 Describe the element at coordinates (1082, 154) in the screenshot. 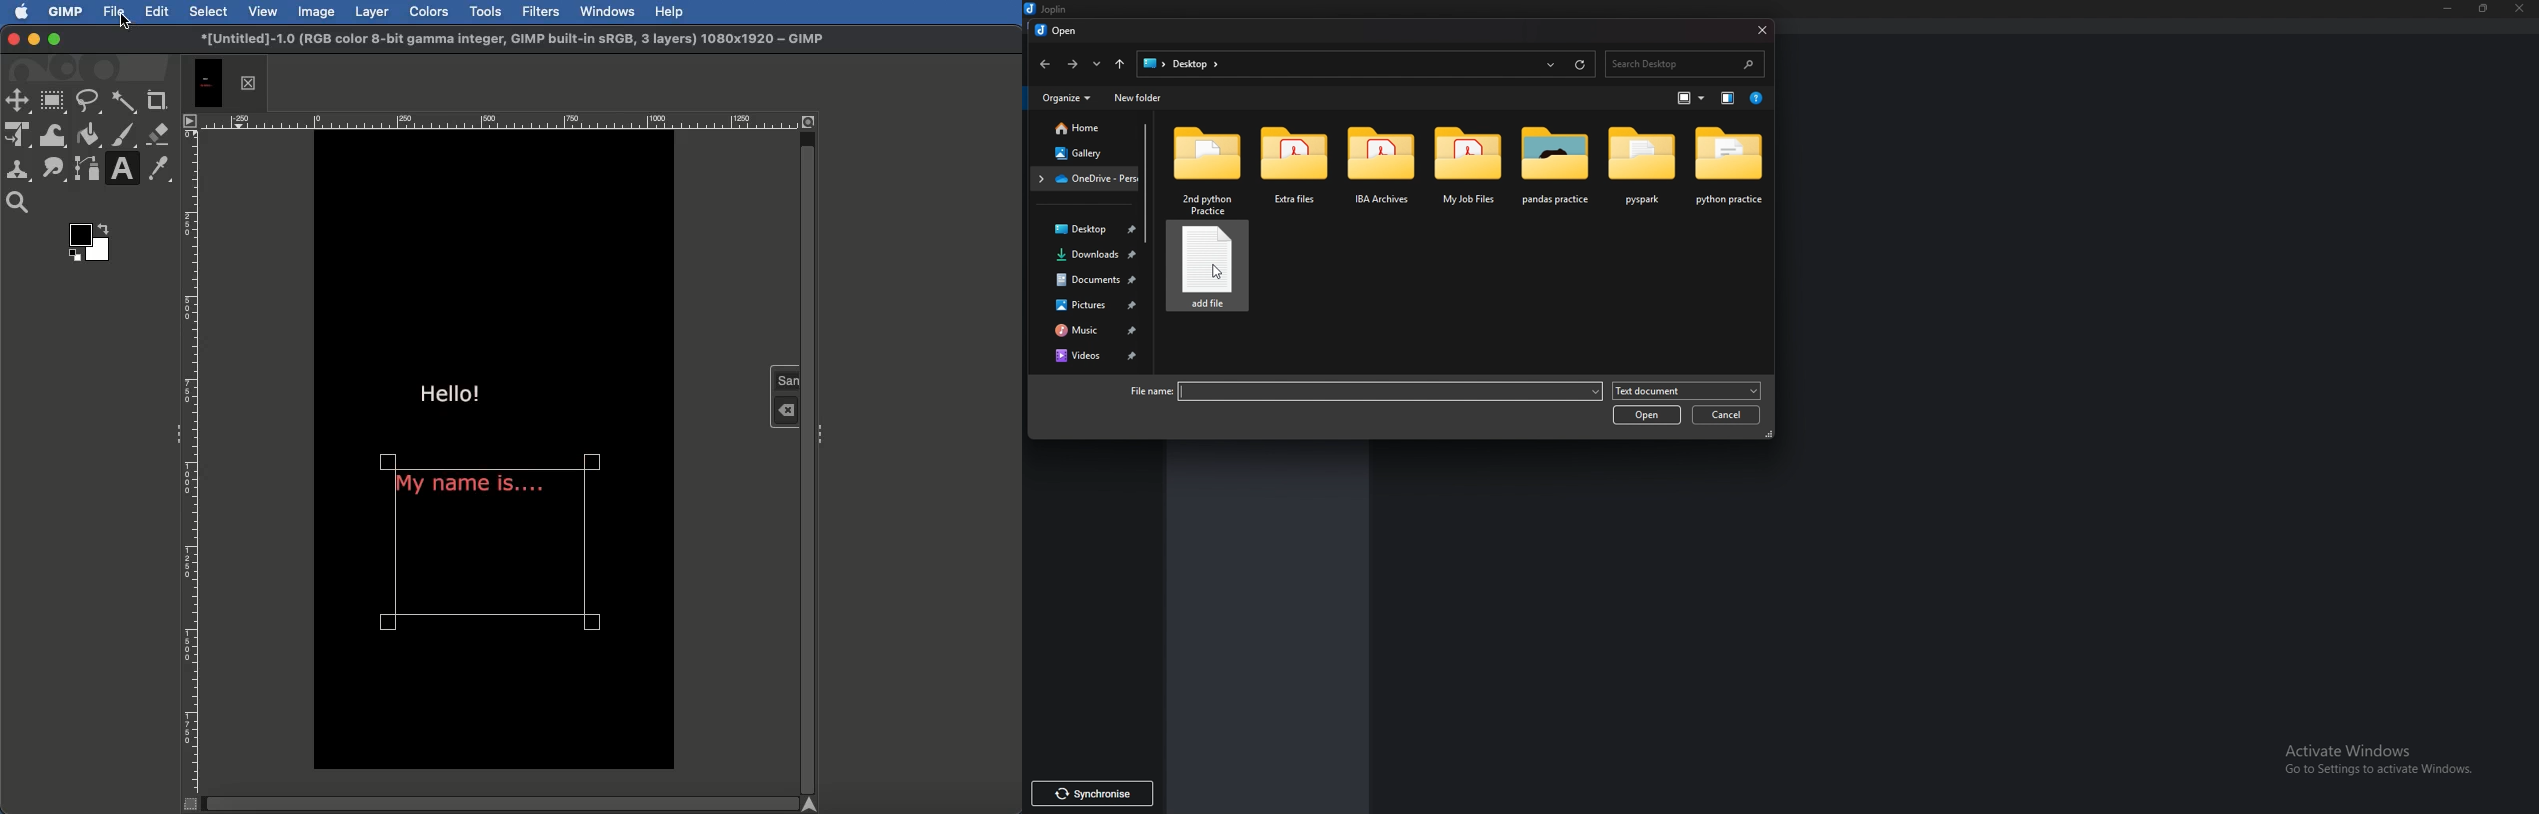

I see `Gallery` at that location.